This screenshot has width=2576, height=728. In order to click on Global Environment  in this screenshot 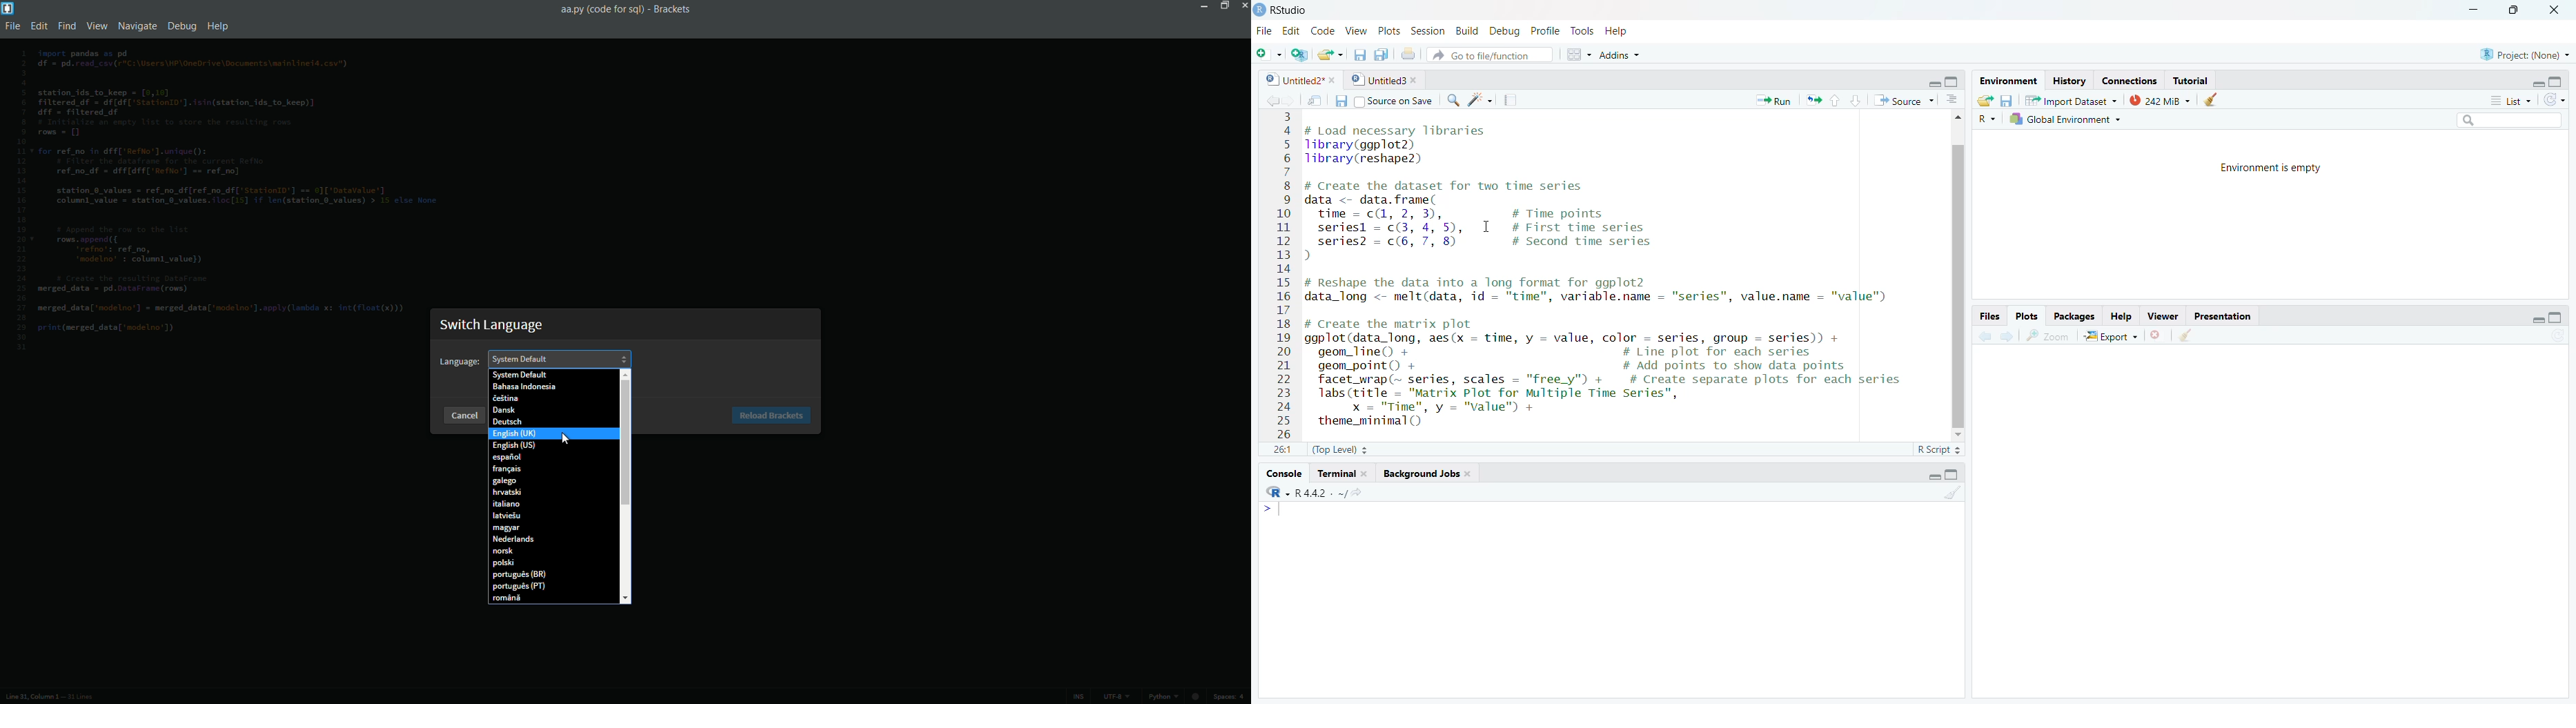, I will do `click(2071, 119)`.